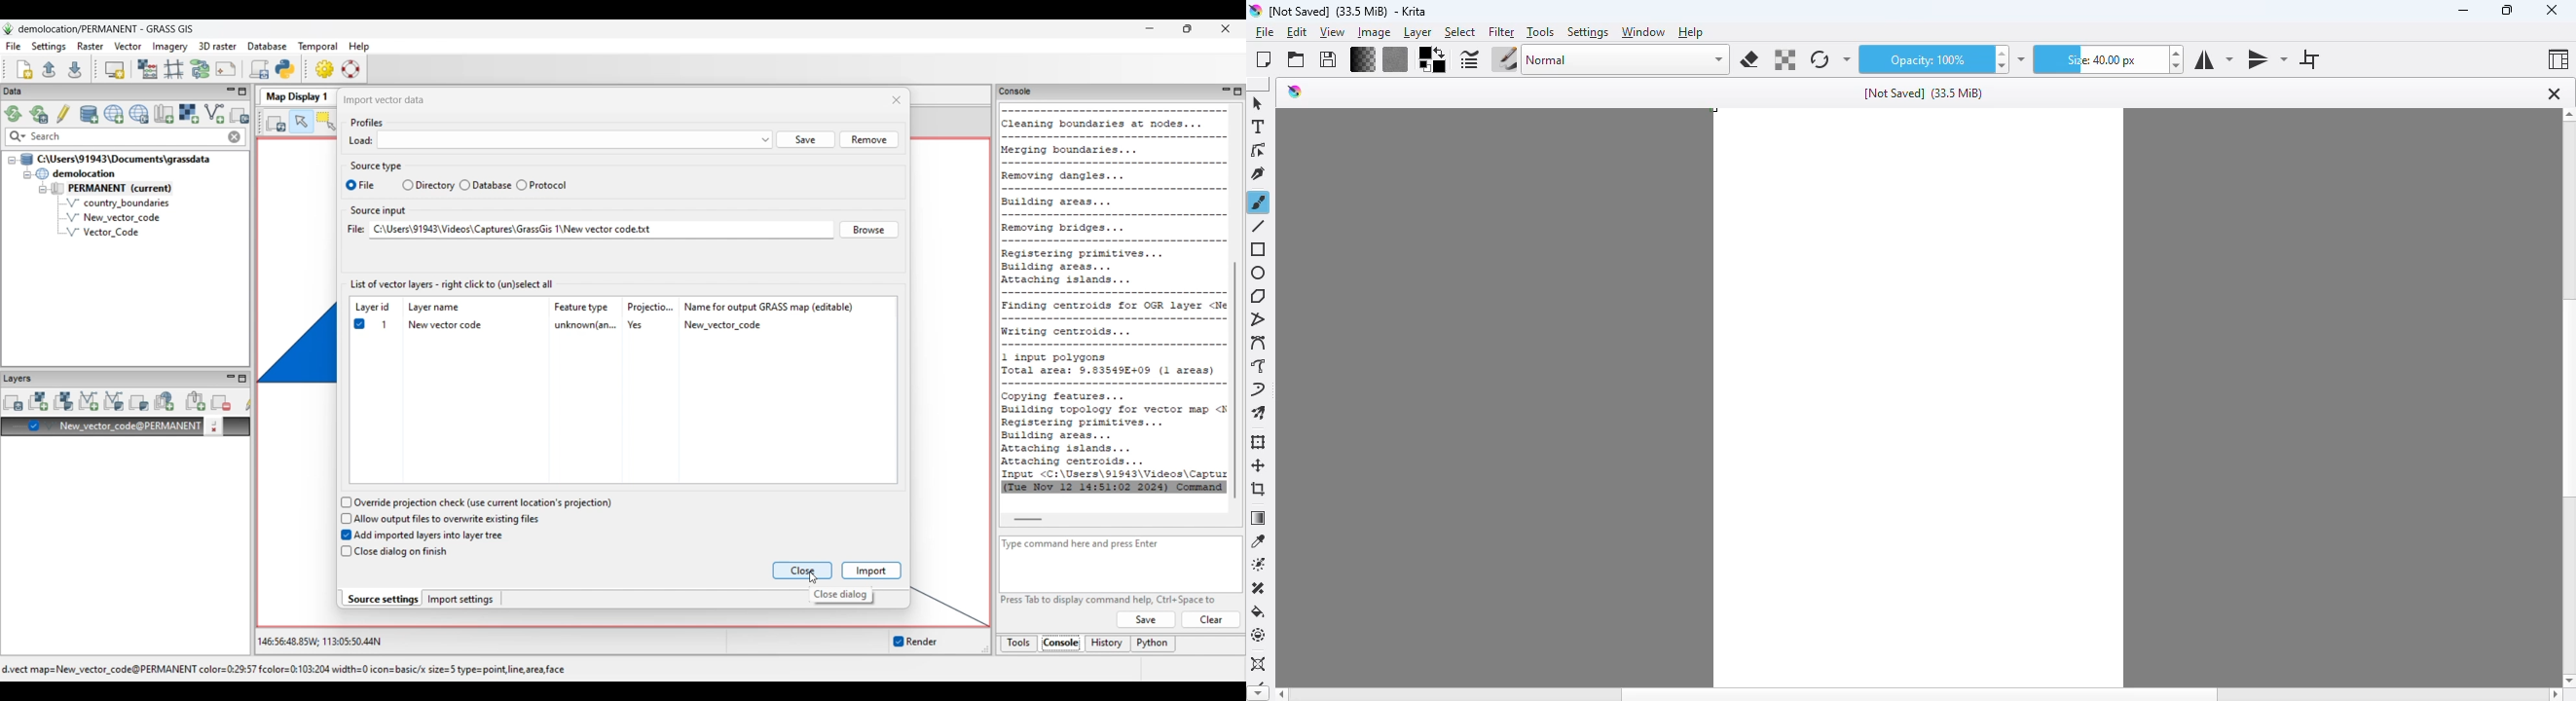 The image size is (2576, 728). What do you see at coordinates (1260, 465) in the screenshot?
I see `move a layer` at bounding box center [1260, 465].